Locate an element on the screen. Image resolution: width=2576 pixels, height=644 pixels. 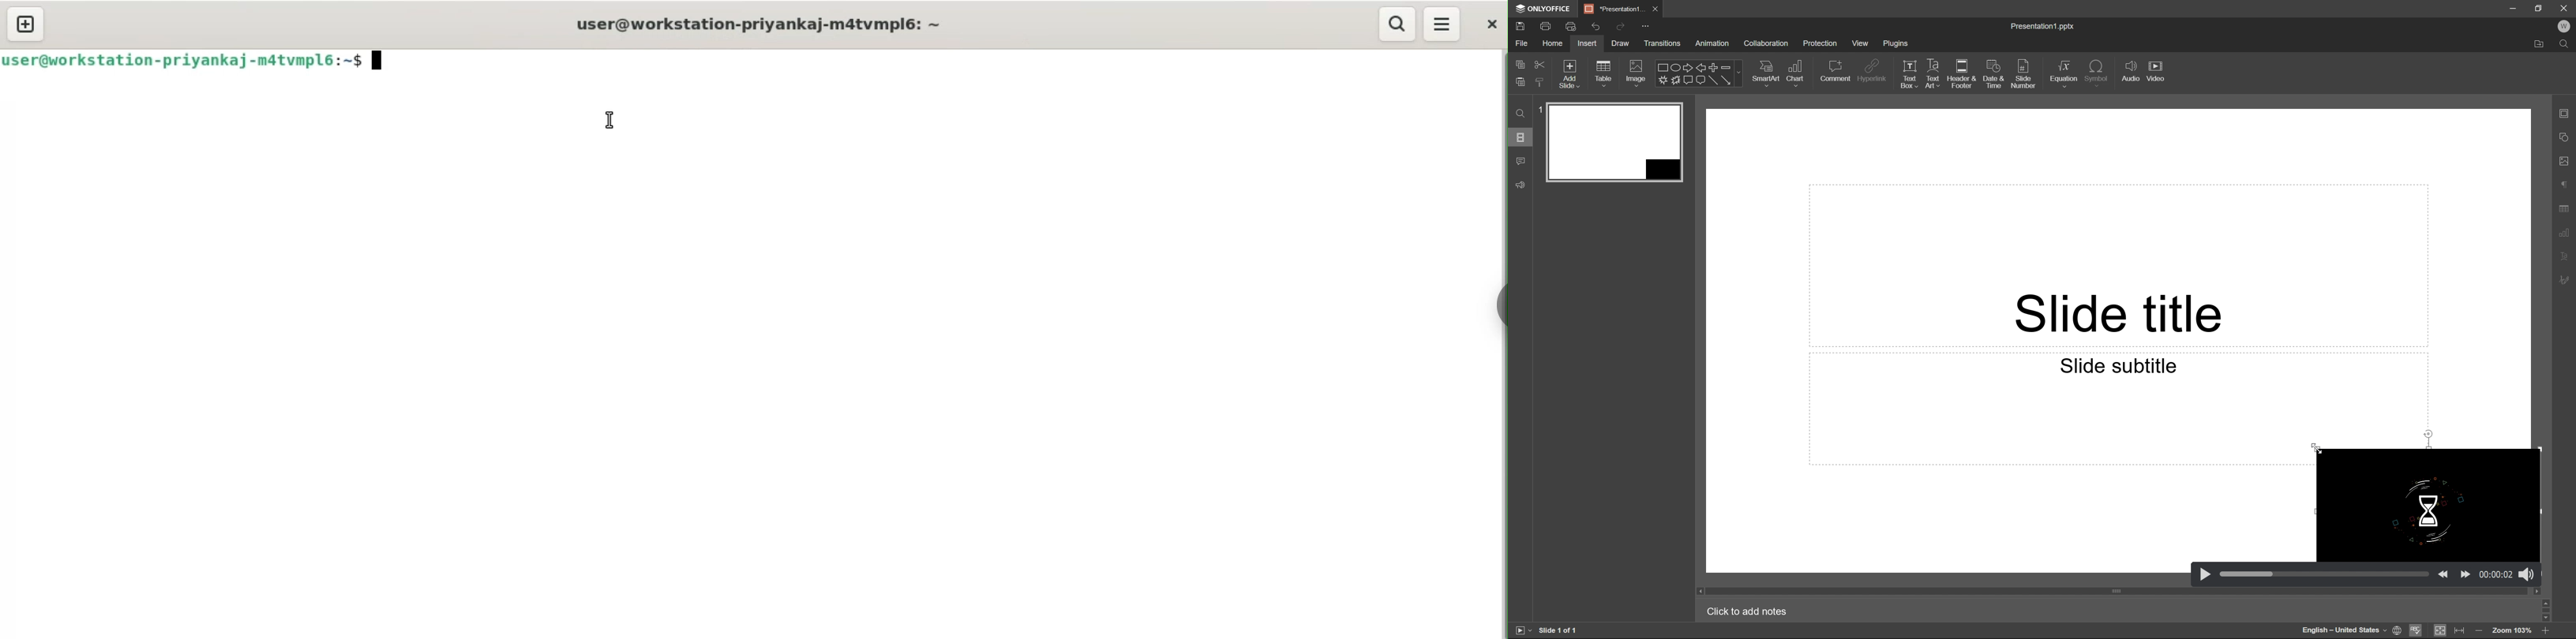
insert is located at coordinates (1586, 43).